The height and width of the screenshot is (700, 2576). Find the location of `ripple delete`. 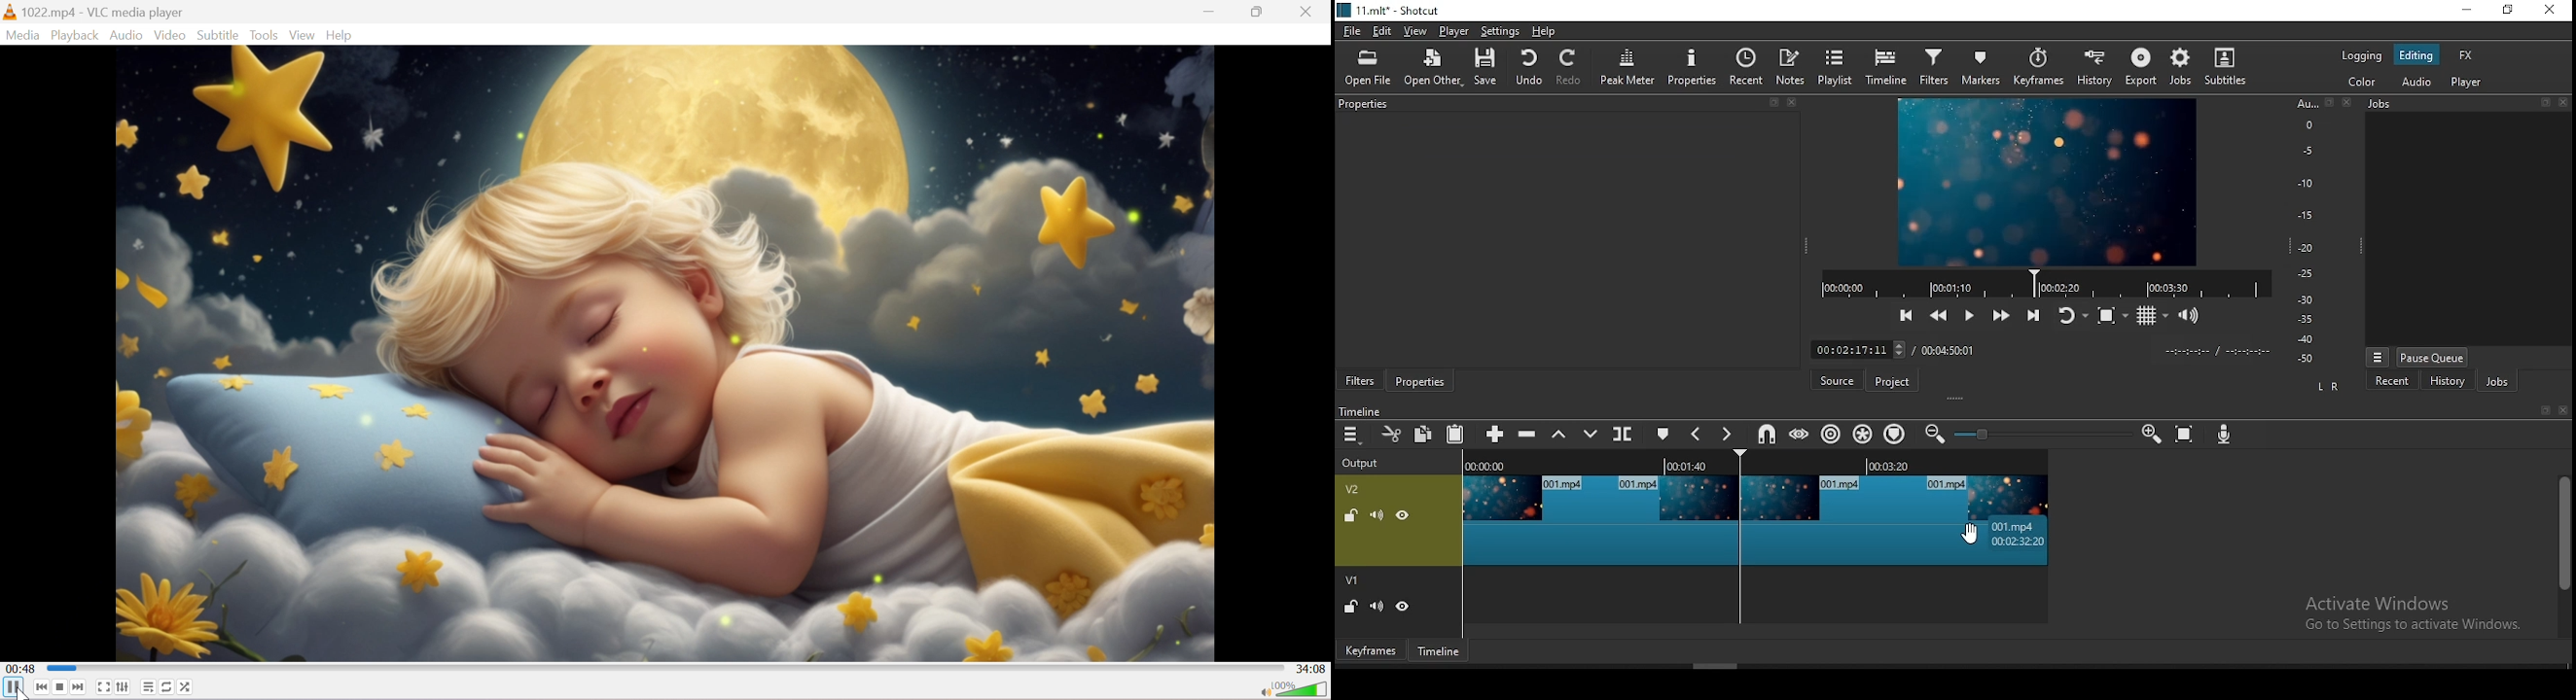

ripple delete is located at coordinates (1530, 433).